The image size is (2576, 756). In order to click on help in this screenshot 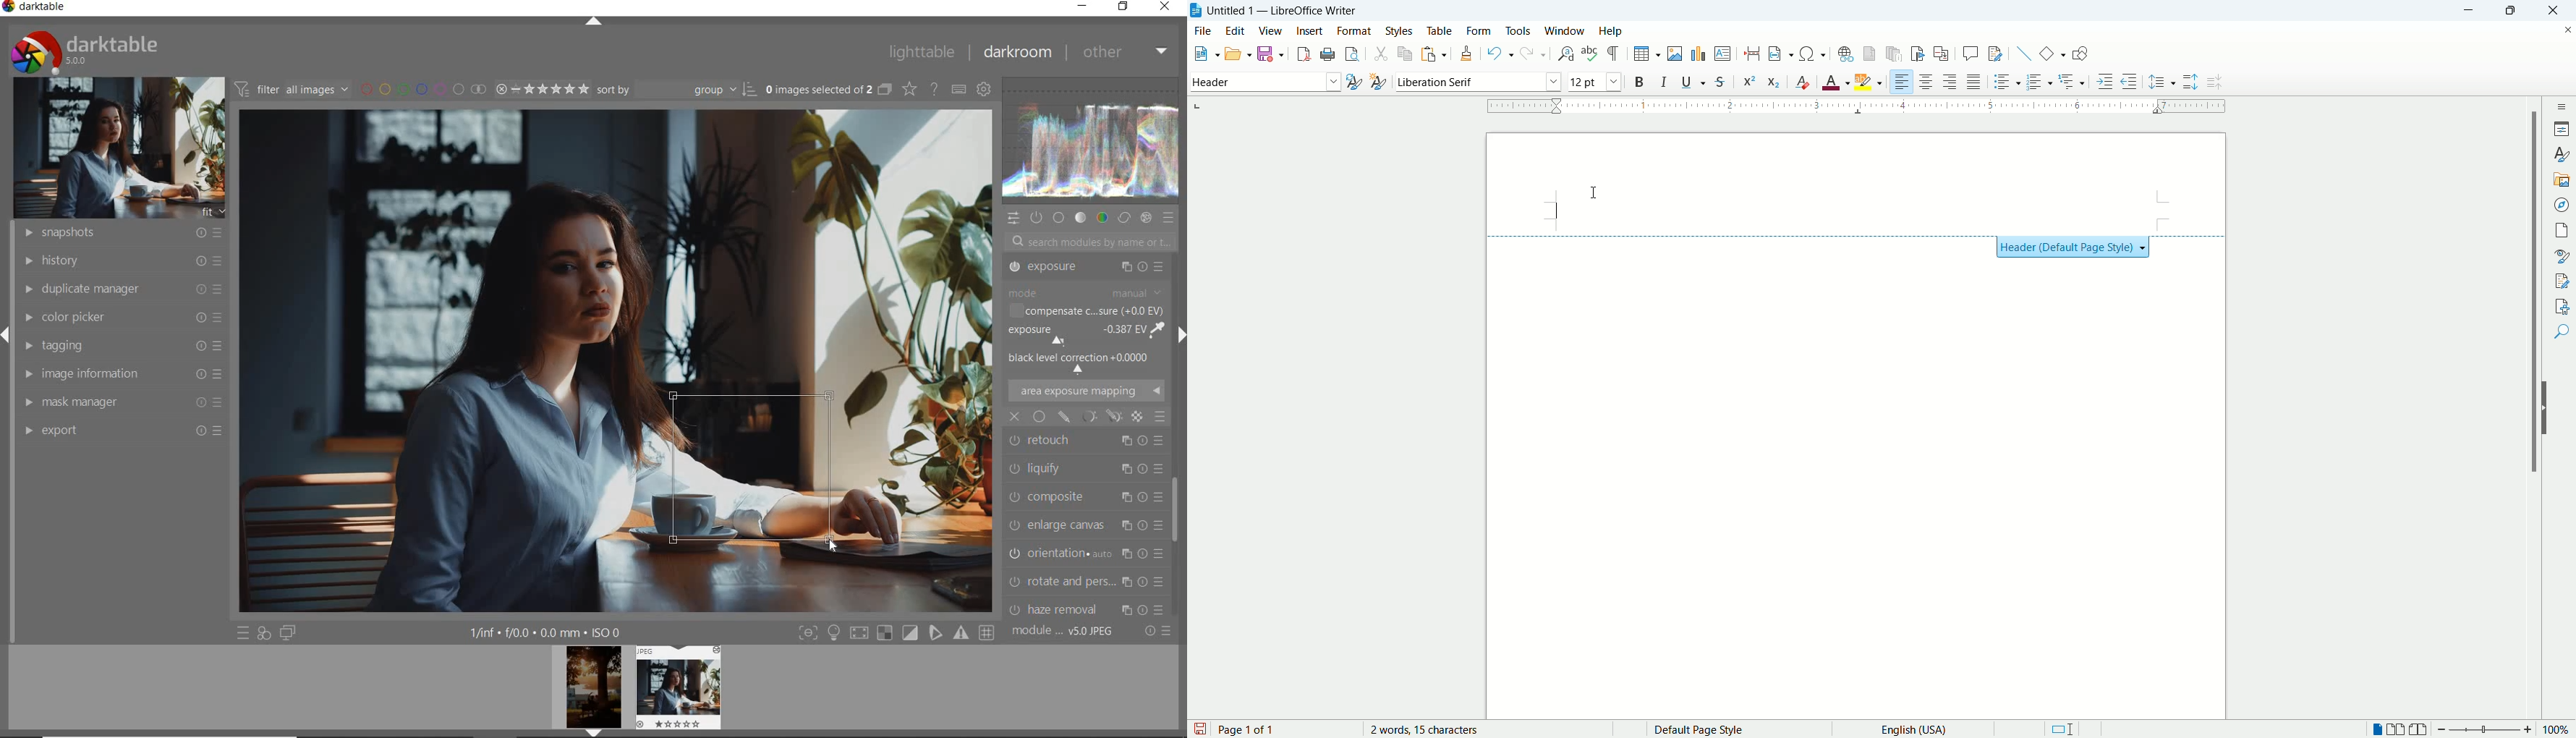, I will do `click(1612, 32)`.